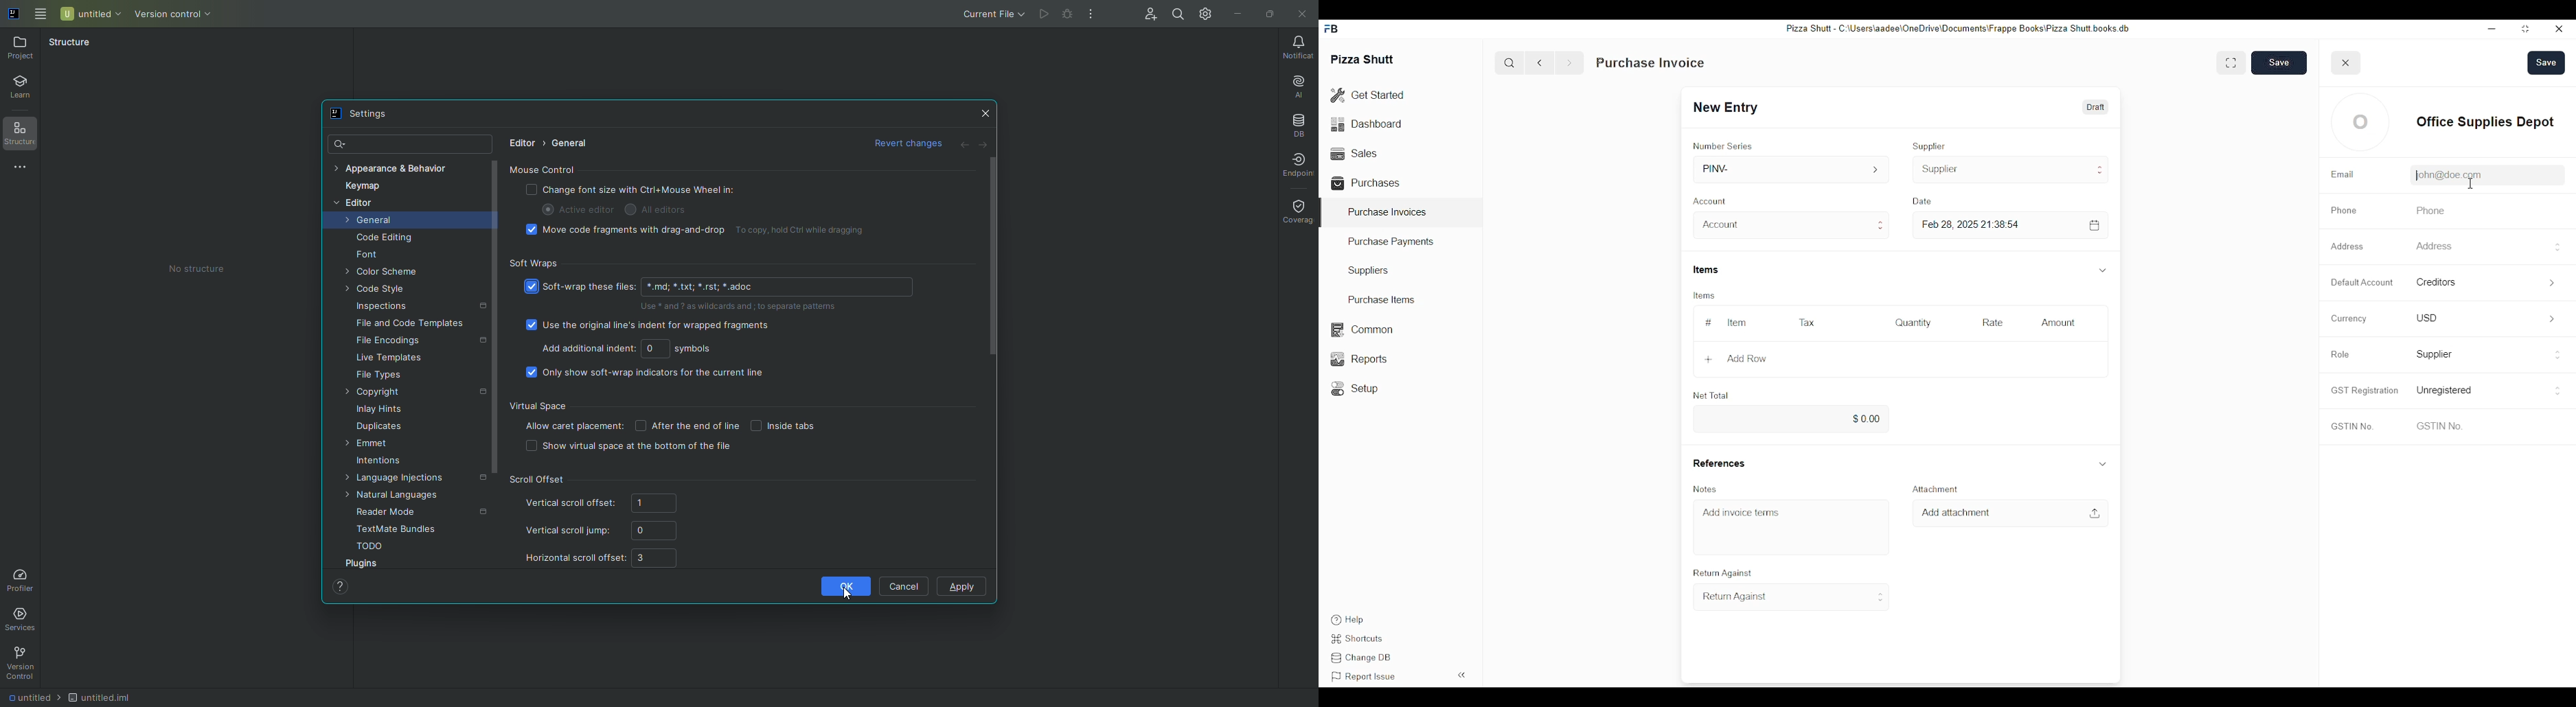 This screenshot has height=728, width=2576. What do you see at coordinates (2558, 357) in the screenshot?
I see `buttons` at bounding box center [2558, 357].